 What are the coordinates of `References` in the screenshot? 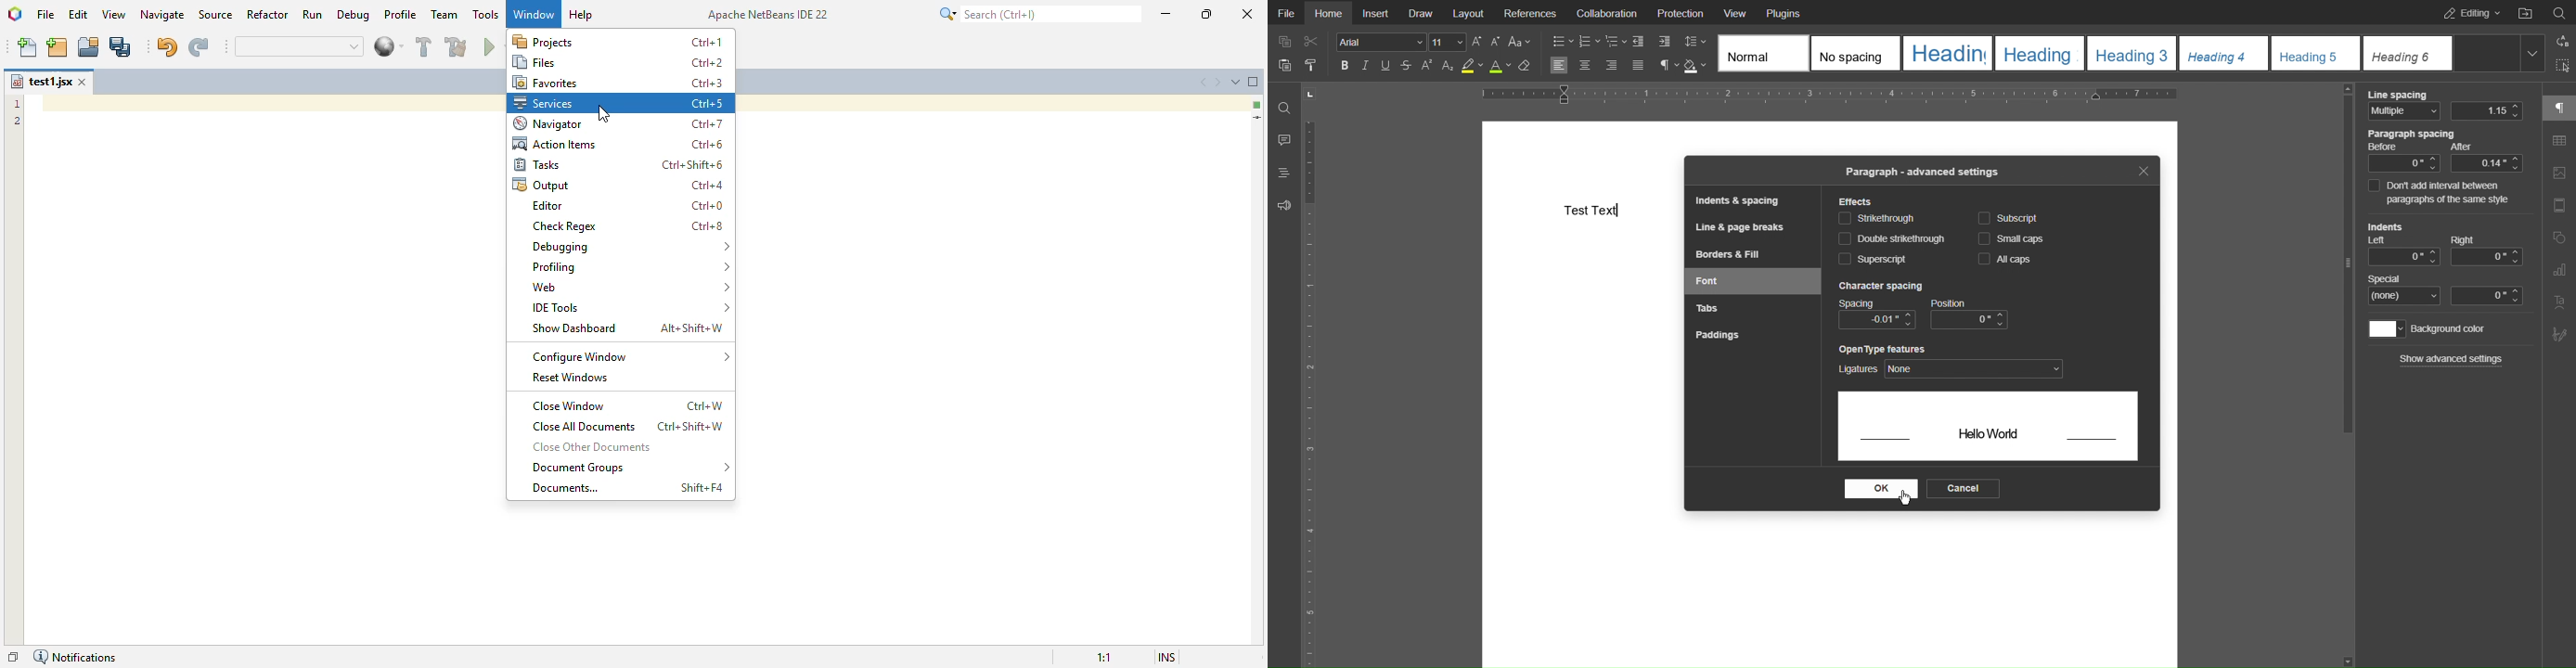 It's located at (1531, 12).